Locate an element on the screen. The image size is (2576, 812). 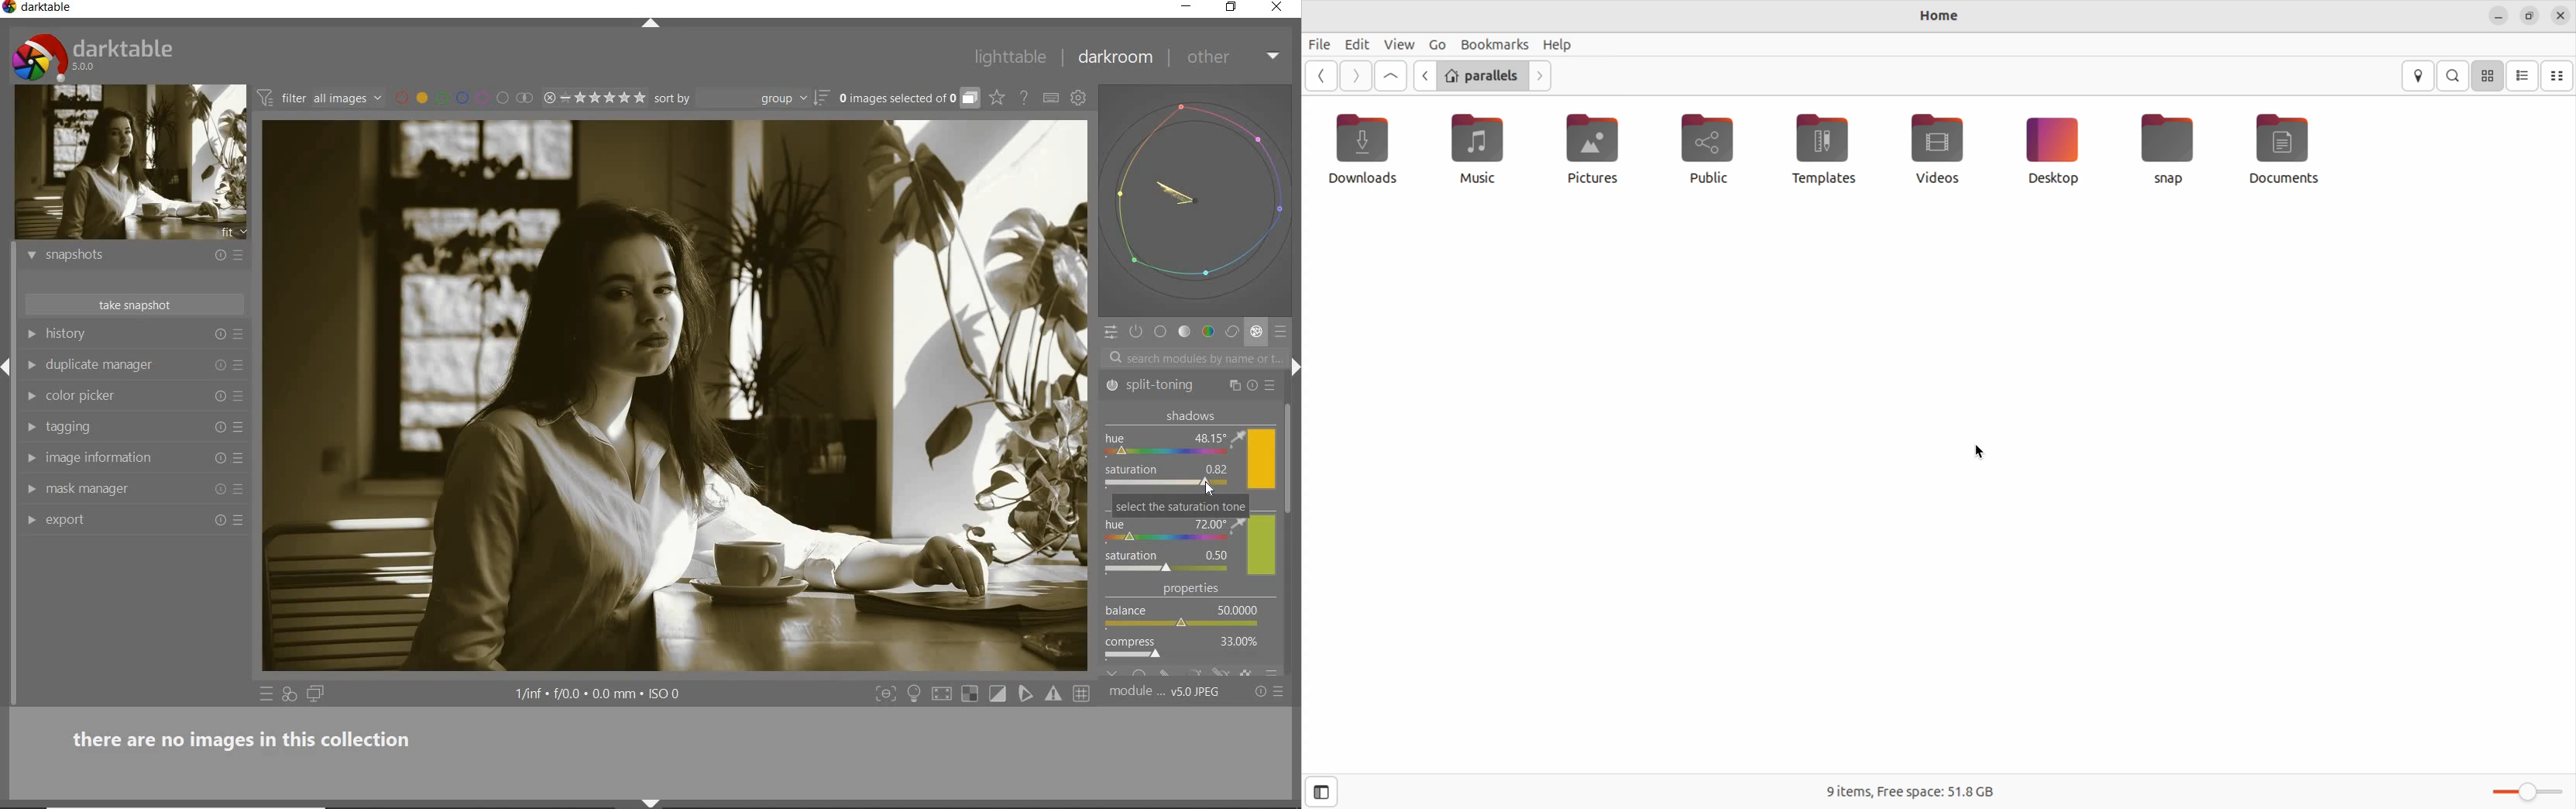
display a second darkroom image window is located at coordinates (316, 694).